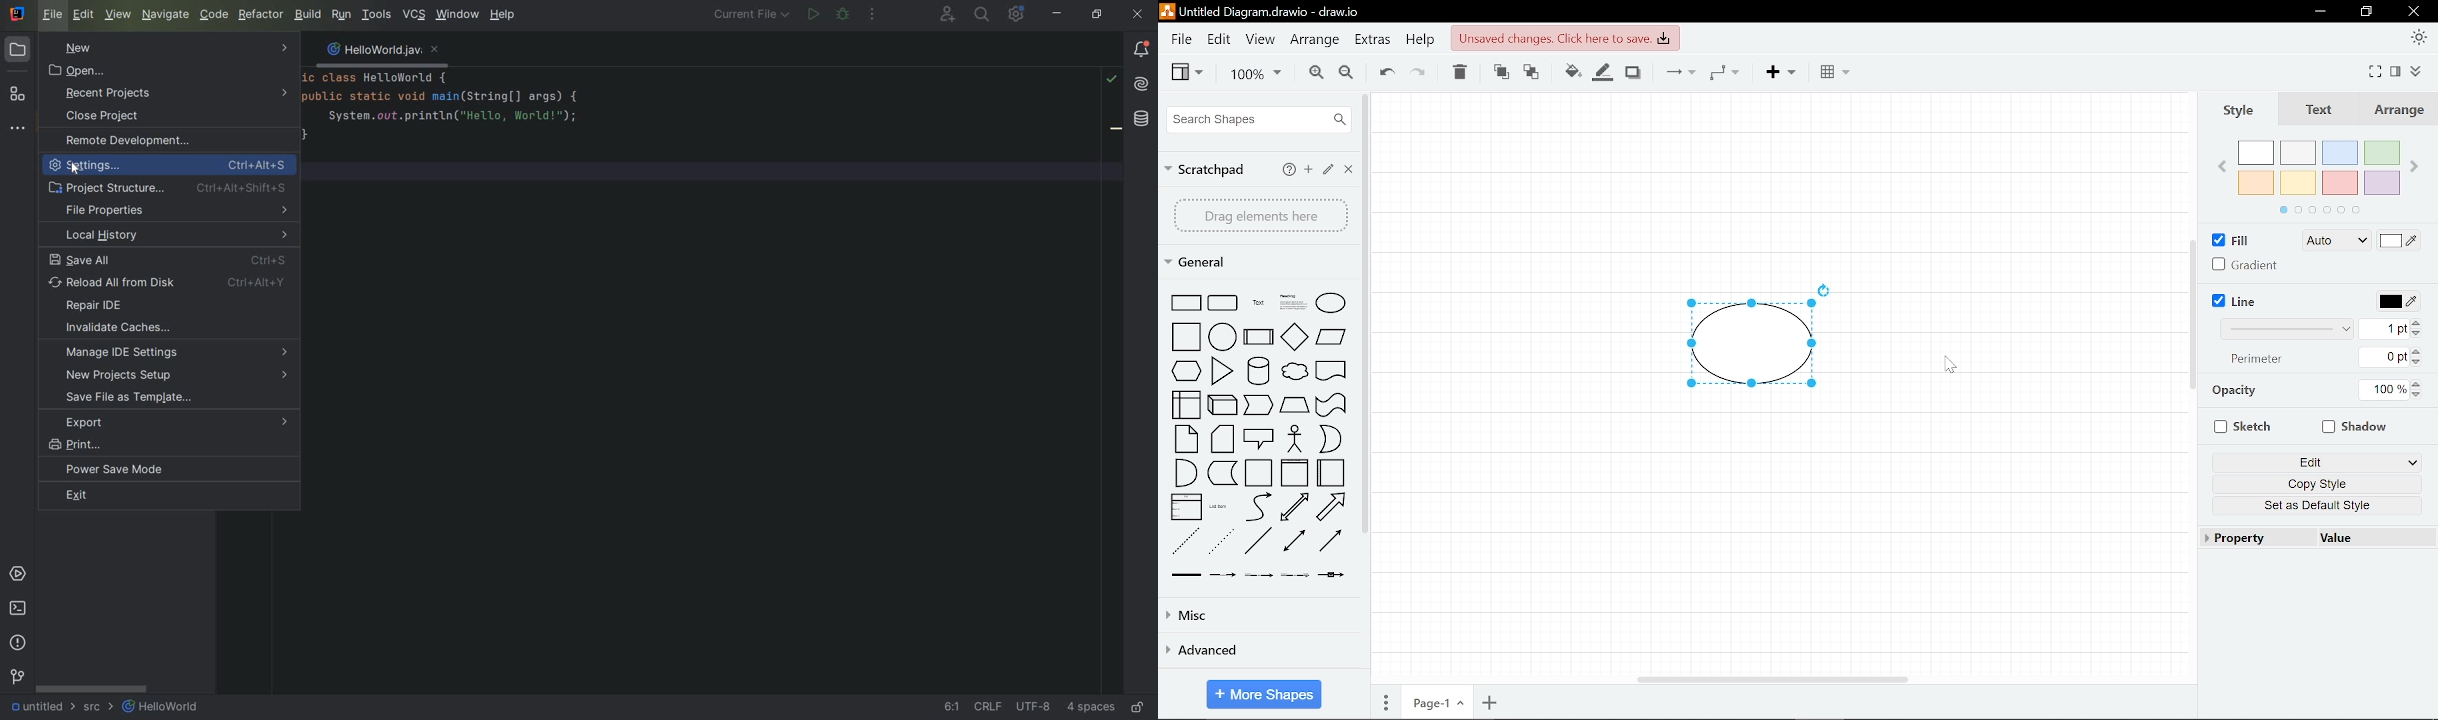 The height and width of the screenshot is (728, 2464). What do you see at coordinates (1112, 79) in the screenshot?
I see `highlight problems` at bounding box center [1112, 79].